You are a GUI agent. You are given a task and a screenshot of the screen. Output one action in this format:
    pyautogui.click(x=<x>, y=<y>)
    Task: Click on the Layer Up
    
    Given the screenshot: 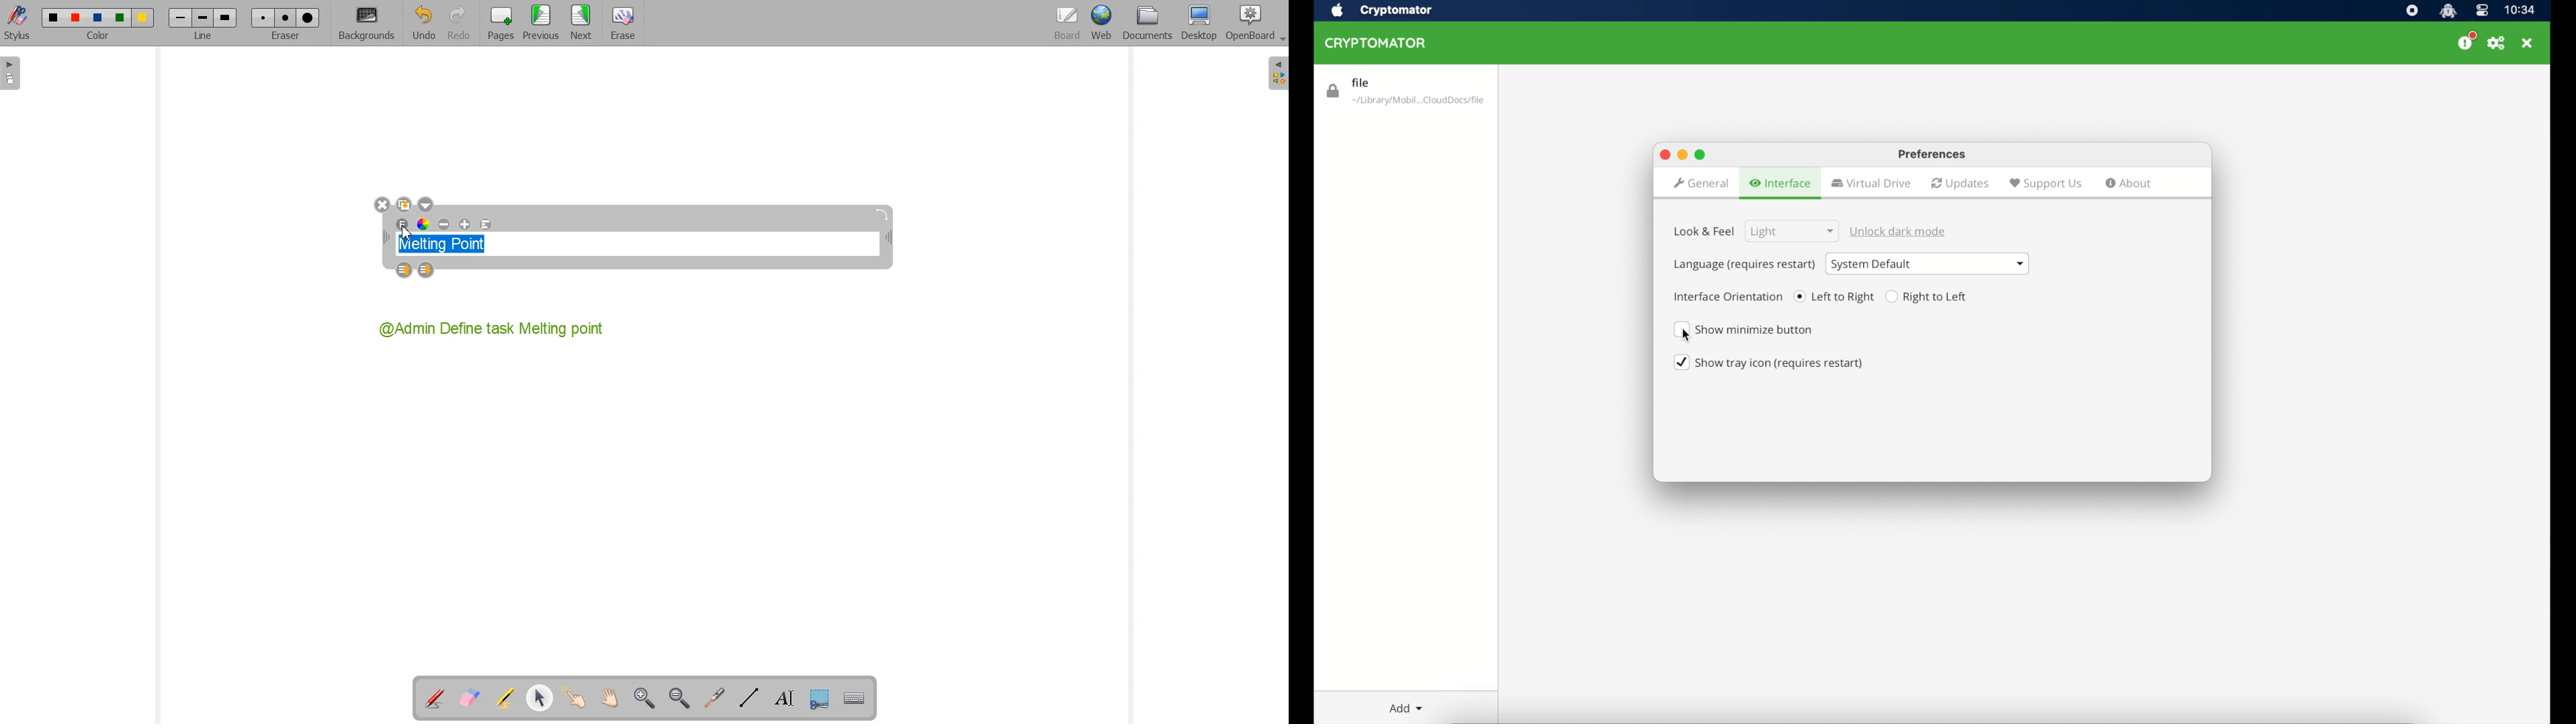 What is the action you would take?
    pyautogui.click(x=406, y=271)
    